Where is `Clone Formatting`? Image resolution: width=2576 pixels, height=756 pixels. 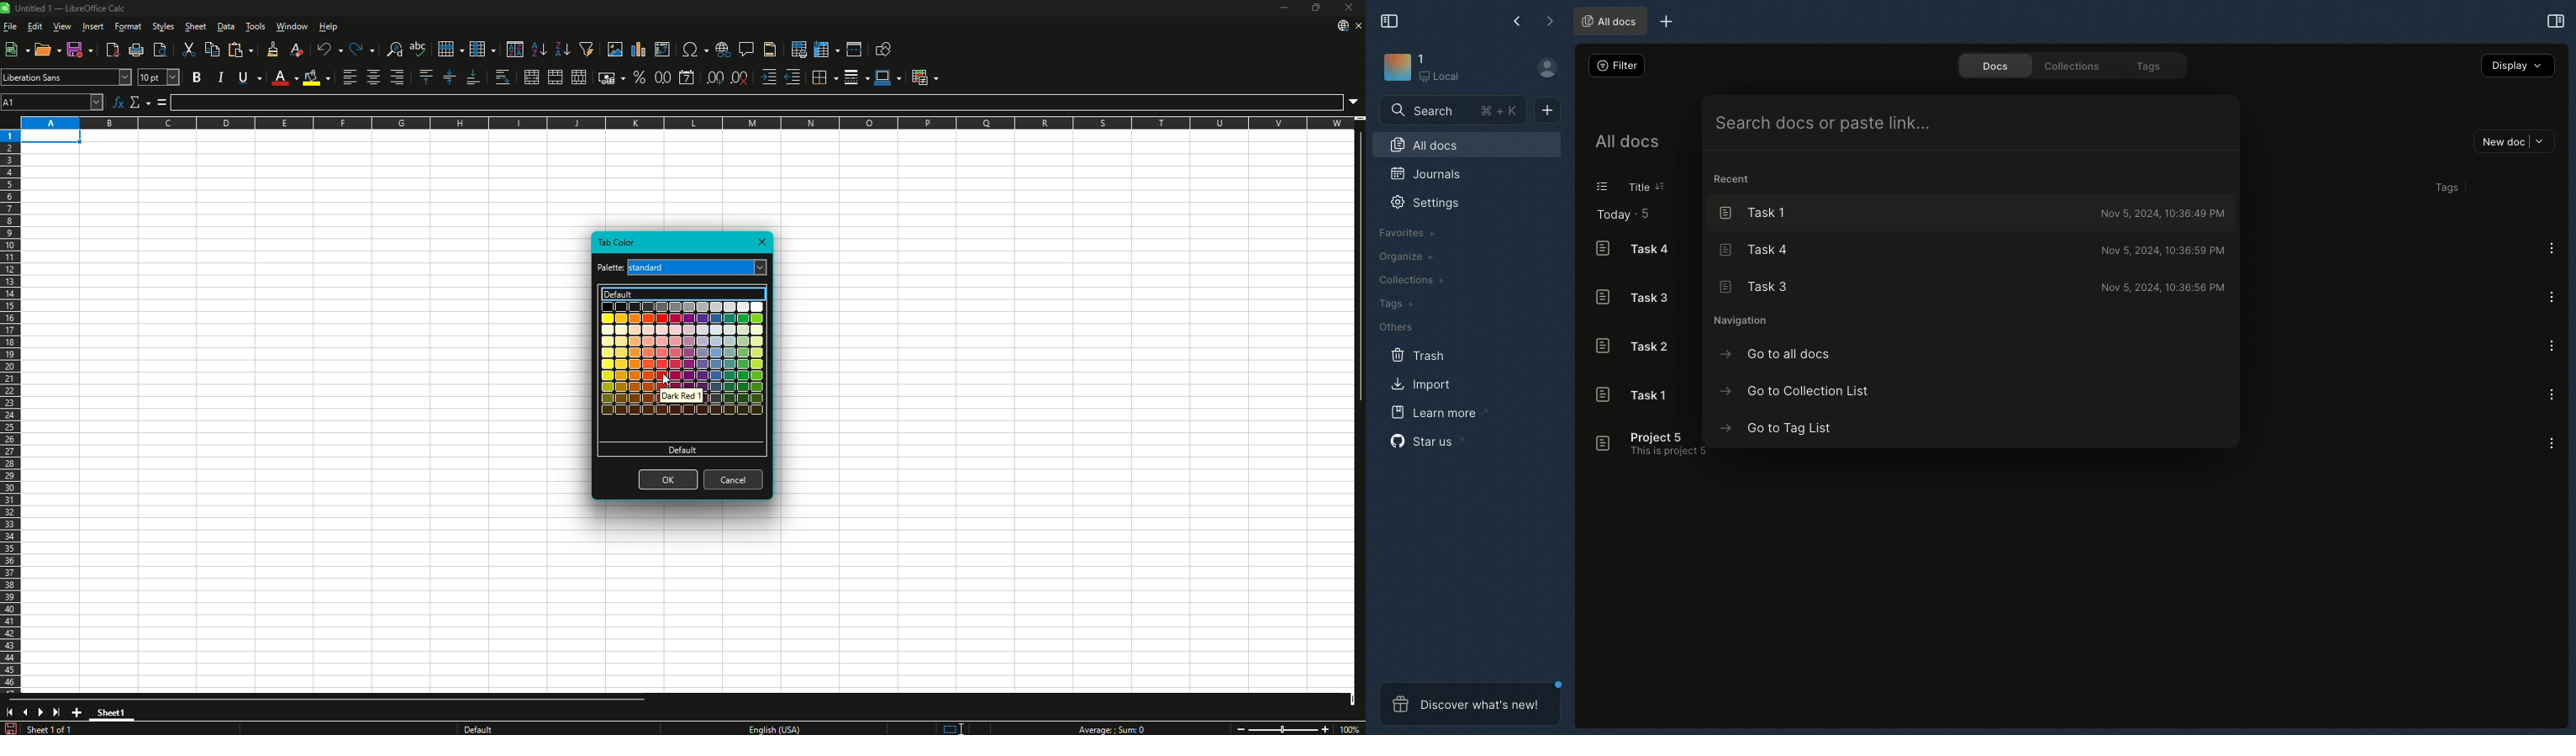
Clone Formatting is located at coordinates (275, 49).